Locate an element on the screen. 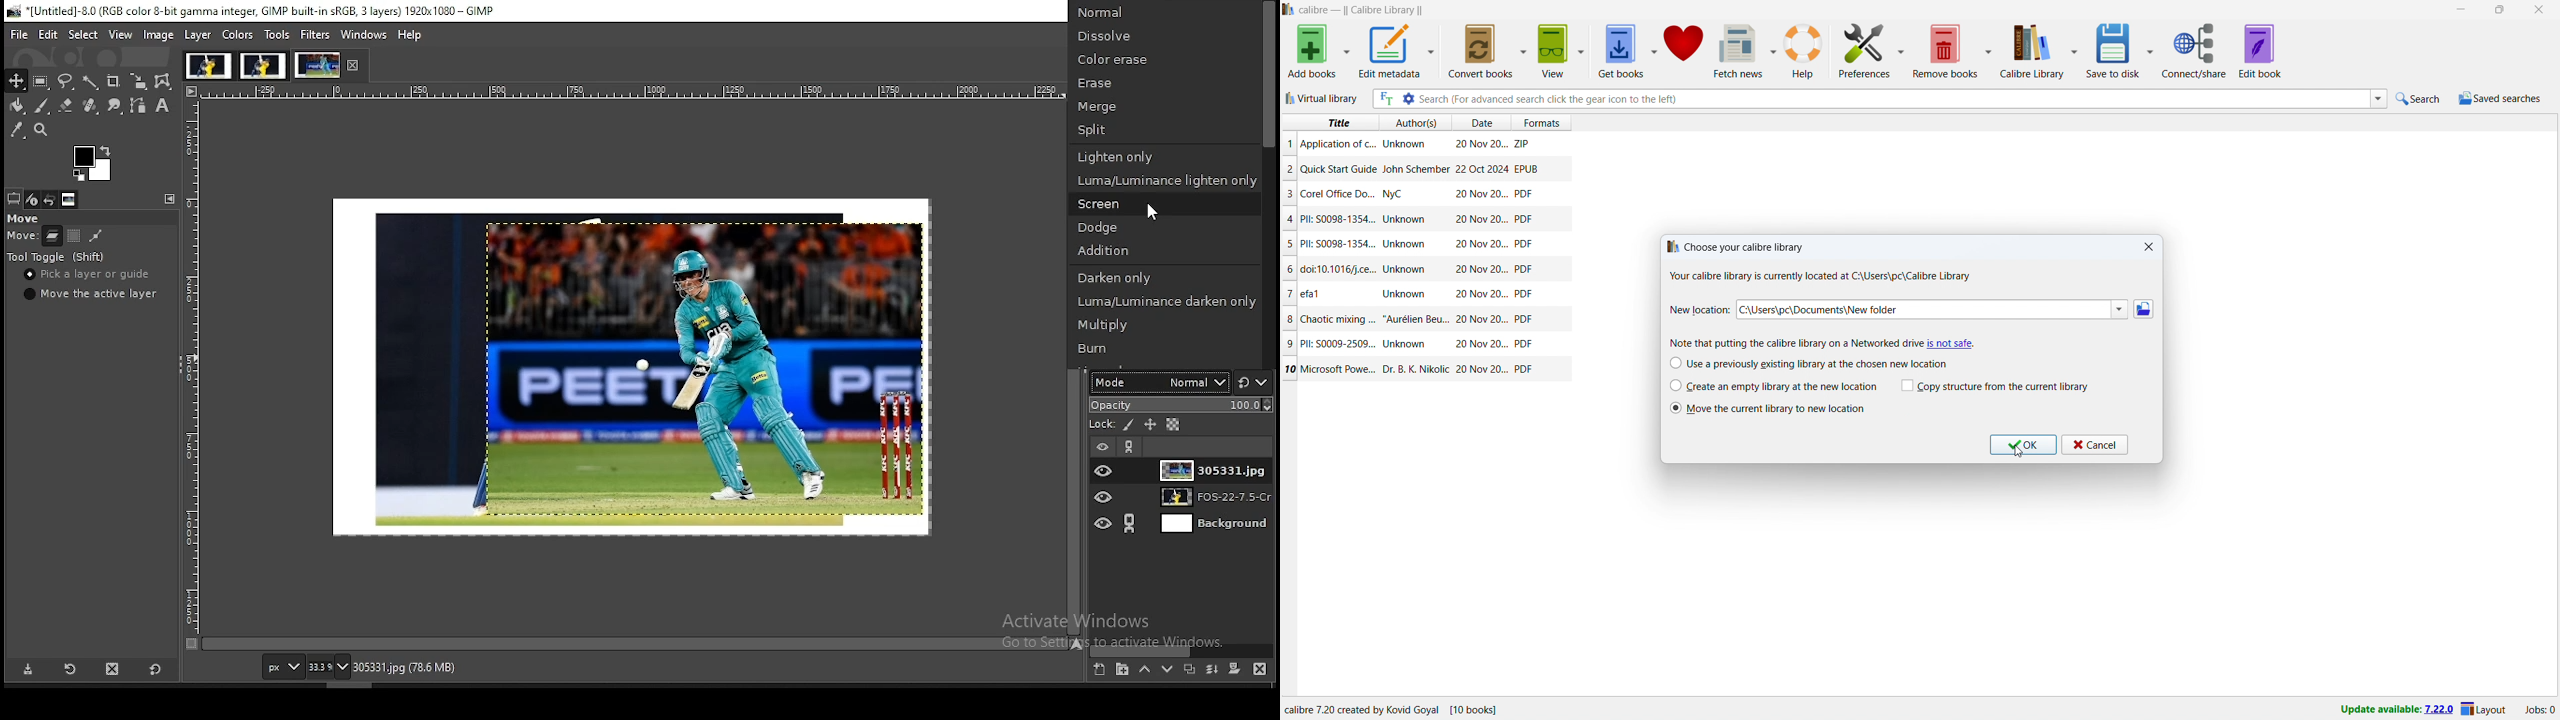 The image size is (2576, 728). merge is located at coordinates (1162, 106).